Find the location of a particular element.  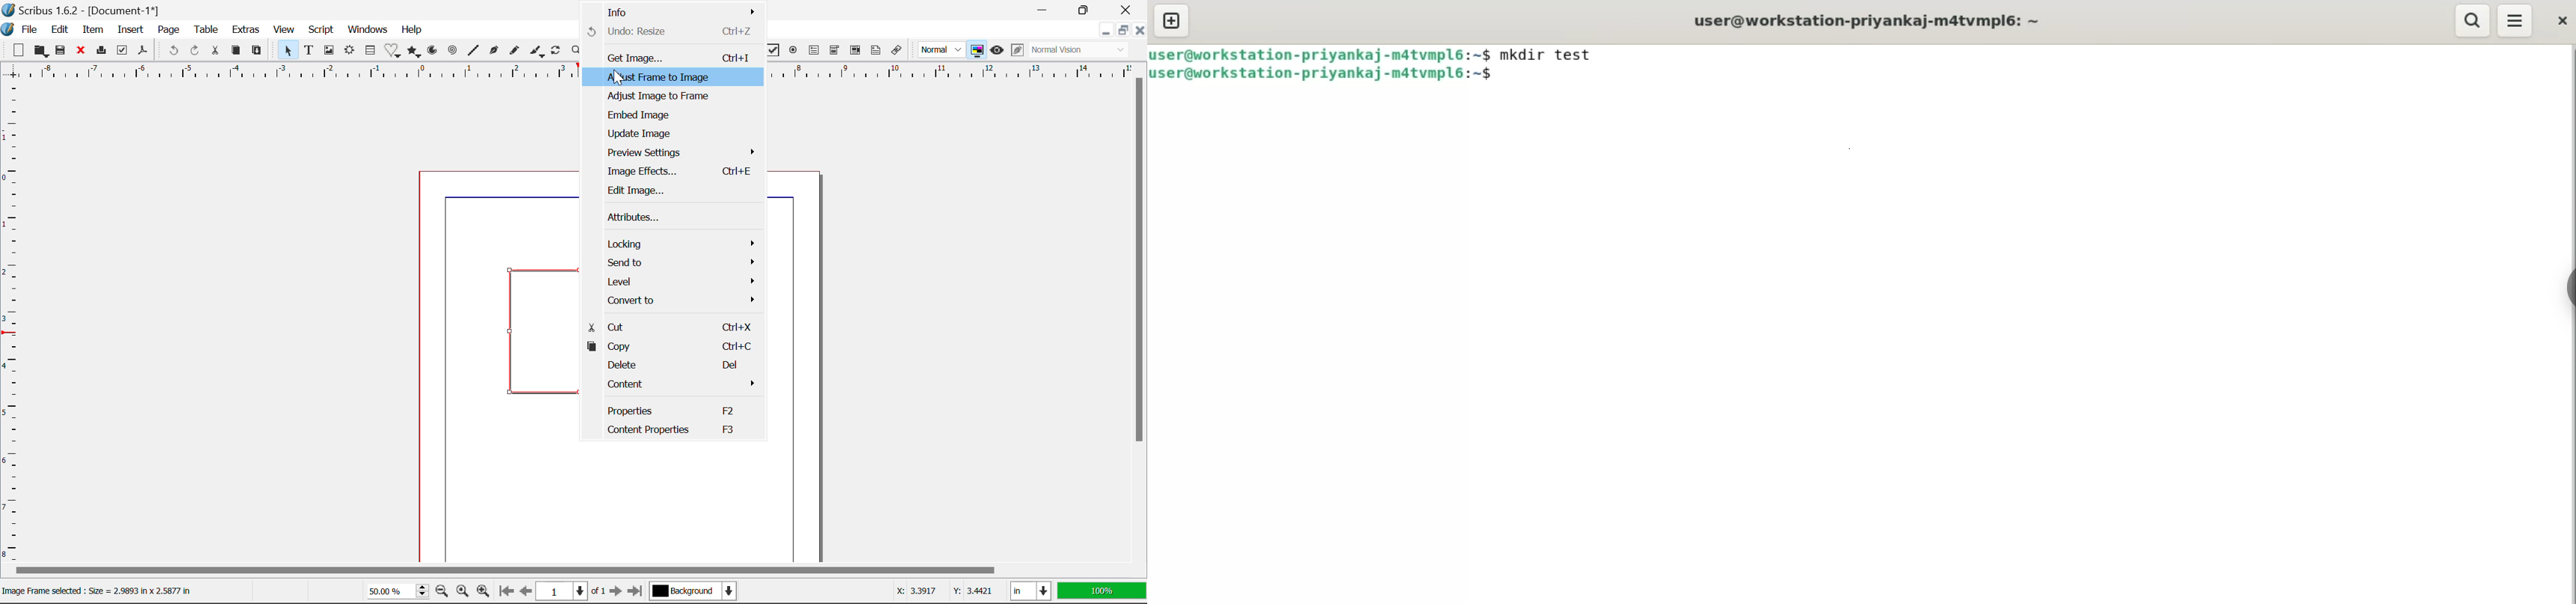

Table is located at coordinates (207, 32).